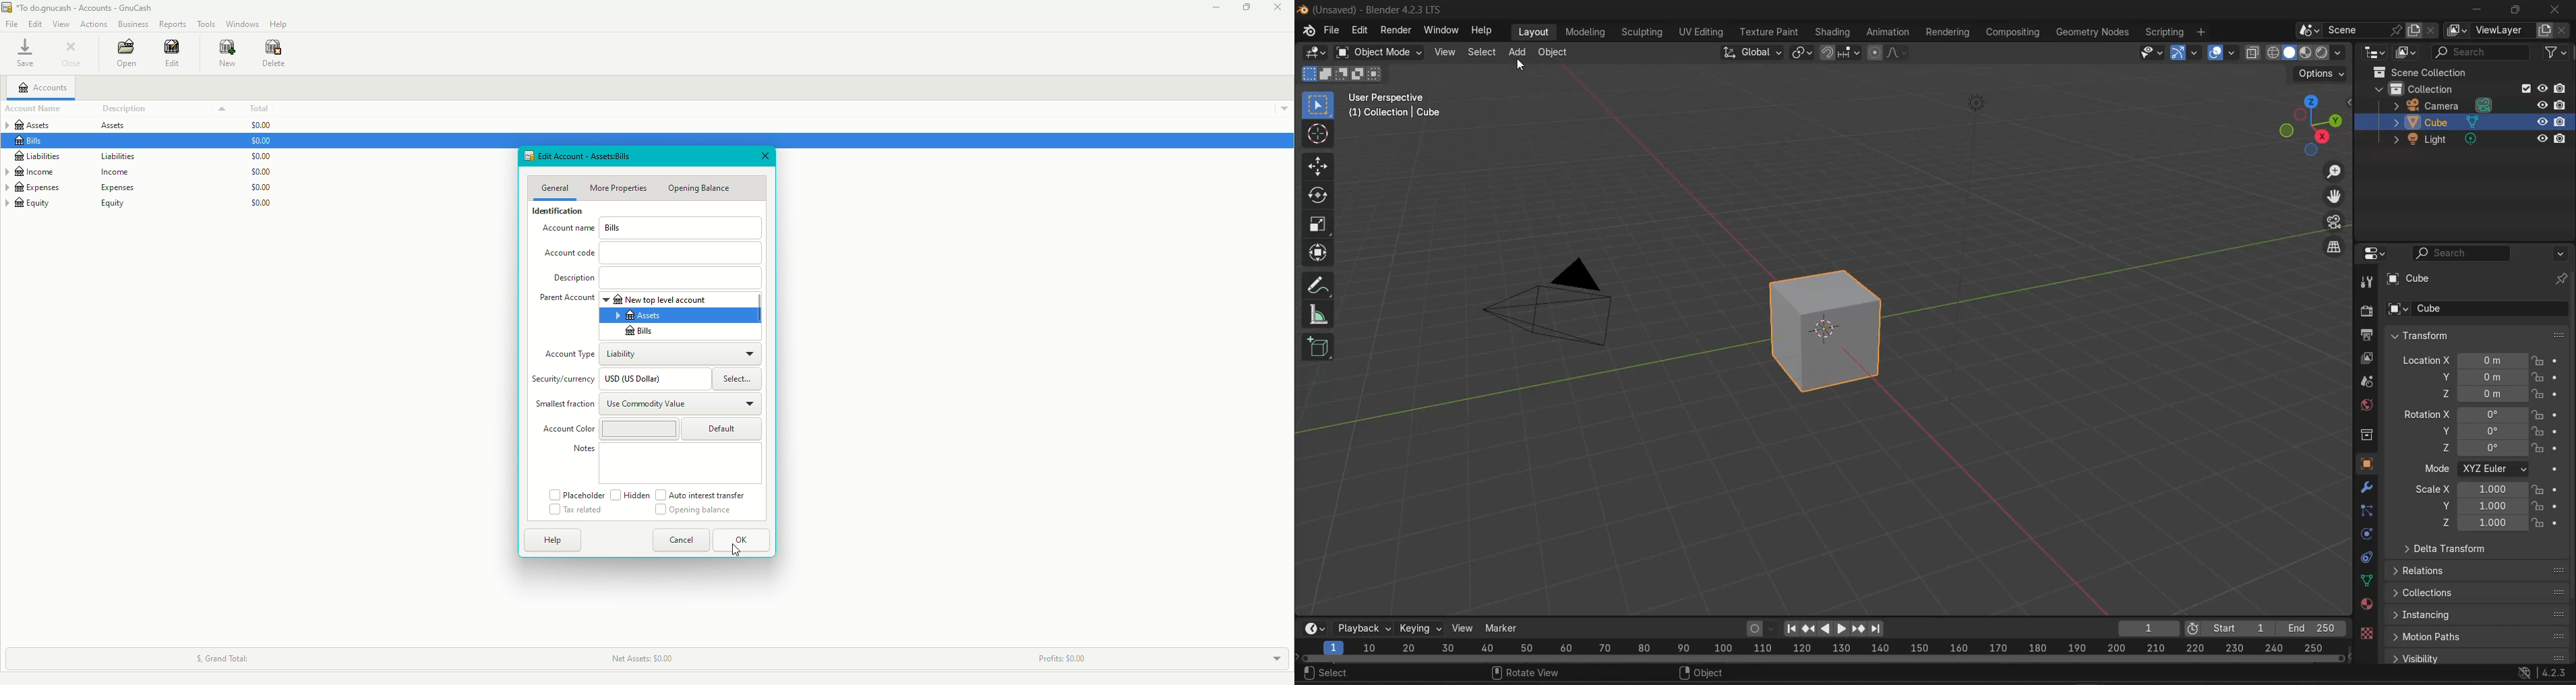 The image size is (2576, 700). Describe the element at coordinates (1851, 52) in the screenshot. I see `snapping` at that location.